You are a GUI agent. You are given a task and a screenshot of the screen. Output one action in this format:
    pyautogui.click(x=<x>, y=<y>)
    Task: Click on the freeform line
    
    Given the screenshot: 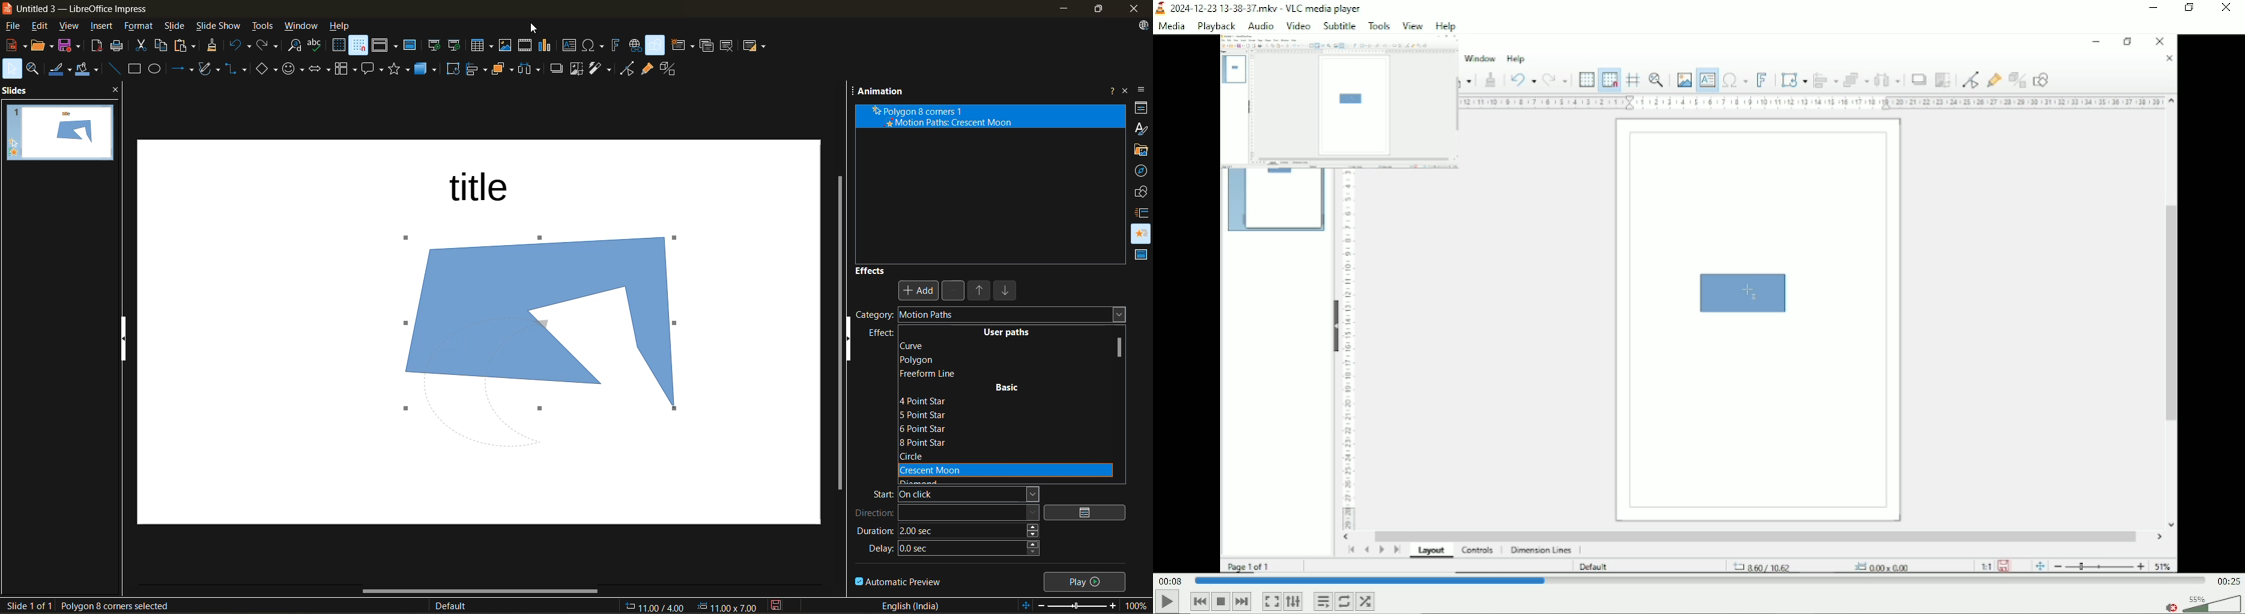 What is the action you would take?
    pyautogui.click(x=936, y=375)
    